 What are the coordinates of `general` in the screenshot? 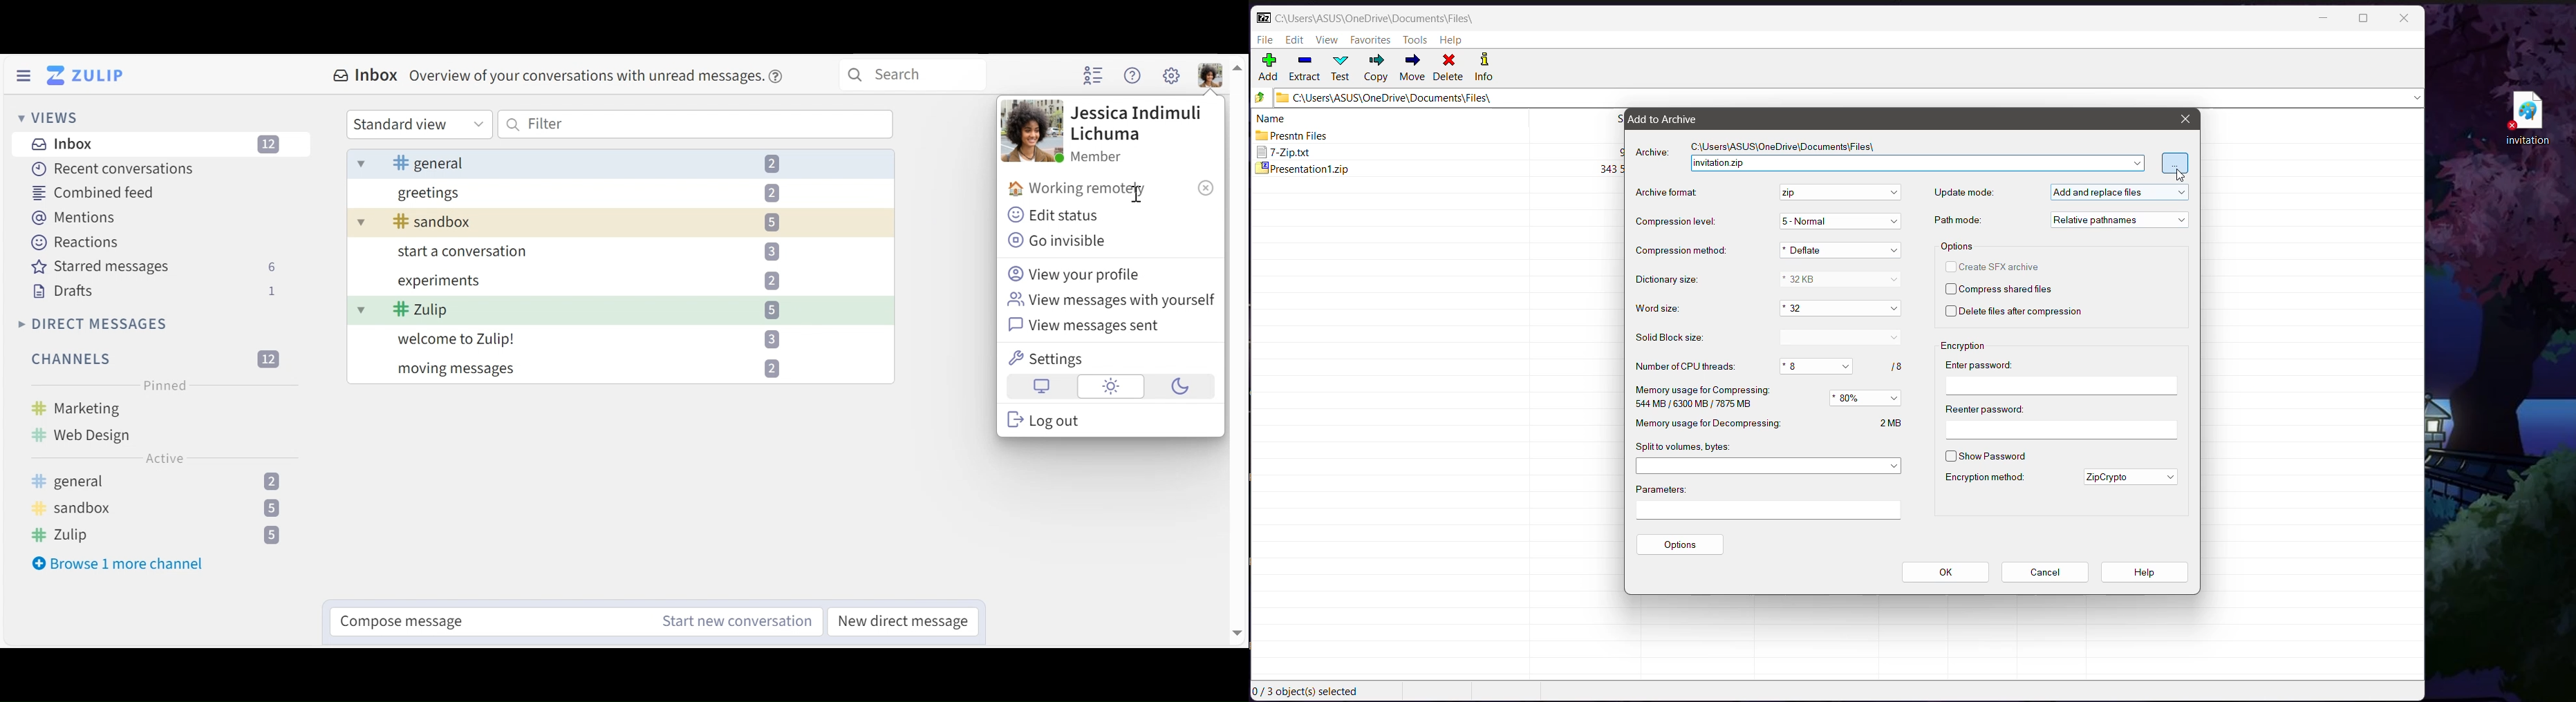 It's located at (154, 480).